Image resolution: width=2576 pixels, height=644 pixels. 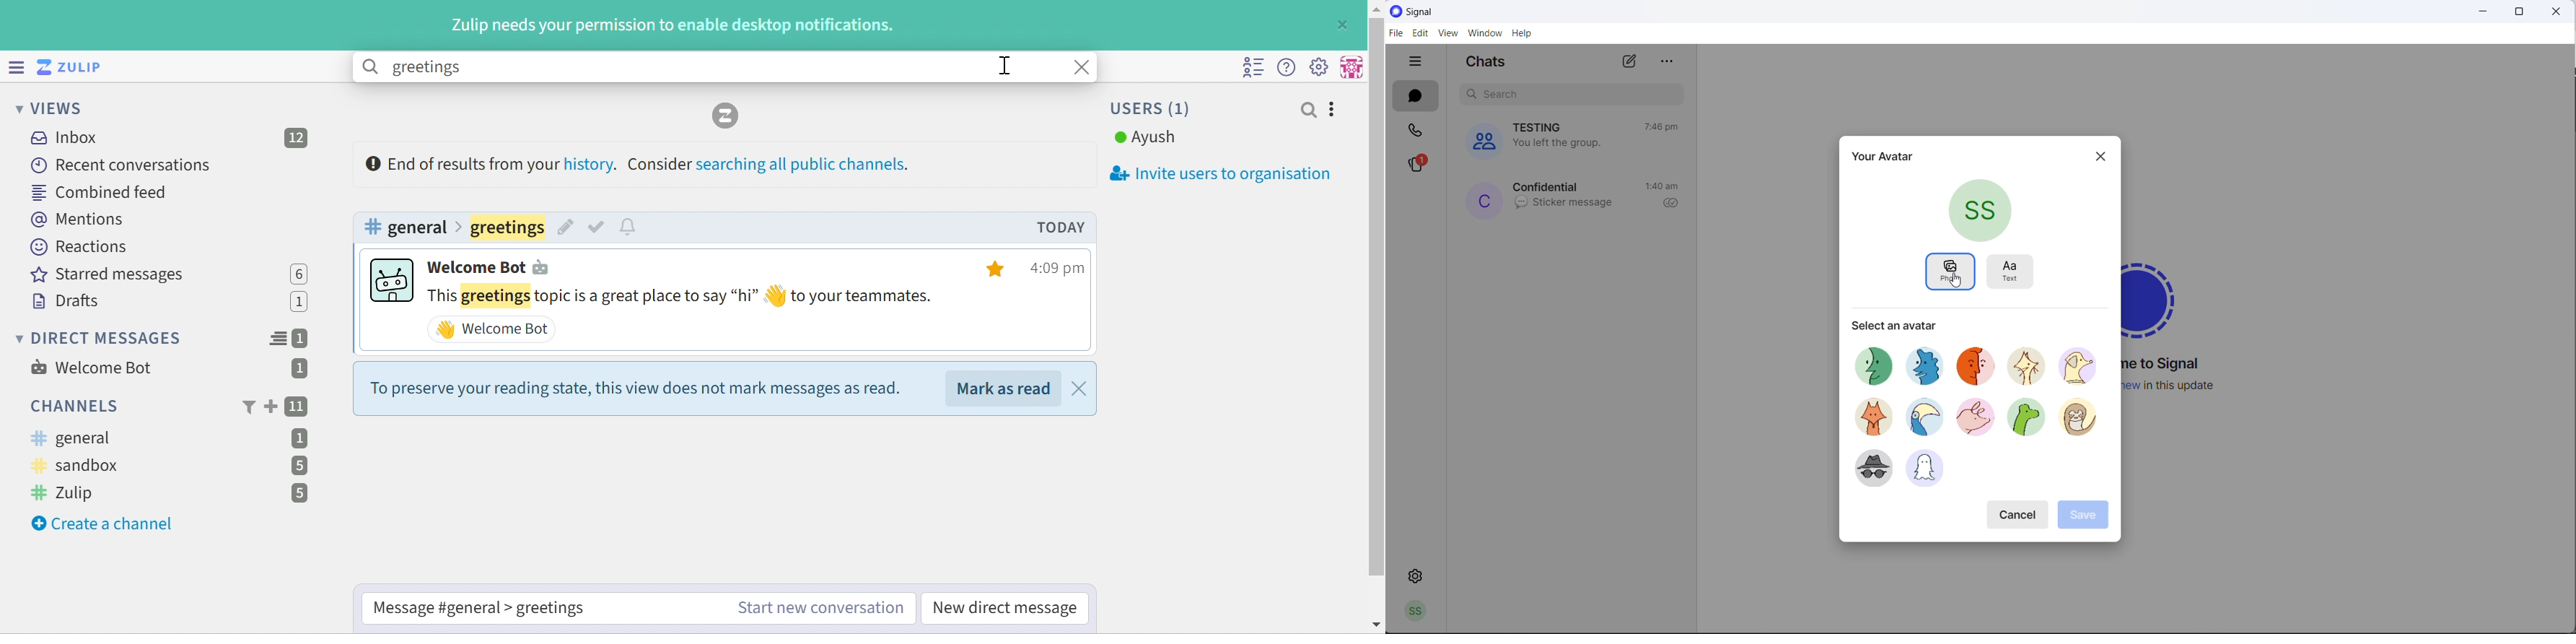 I want to click on Add channels, so click(x=269, y=407).